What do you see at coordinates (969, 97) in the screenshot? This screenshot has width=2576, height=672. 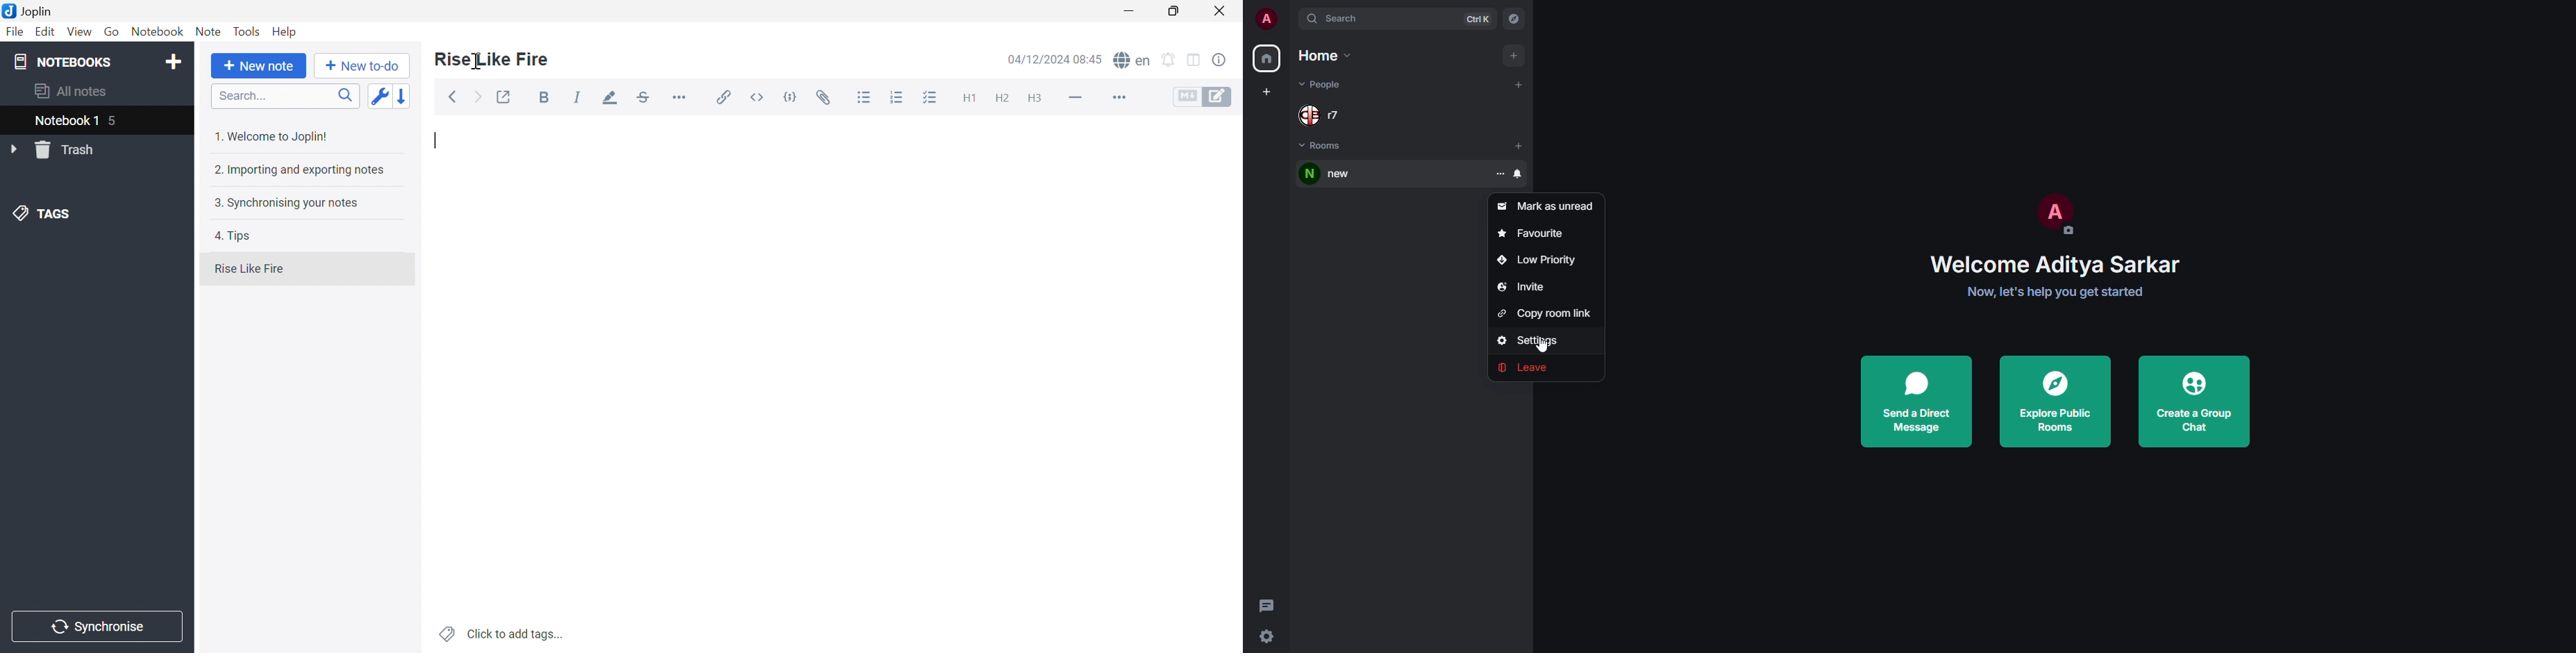 I see `Heading 1` at bounding box center [969, 97].